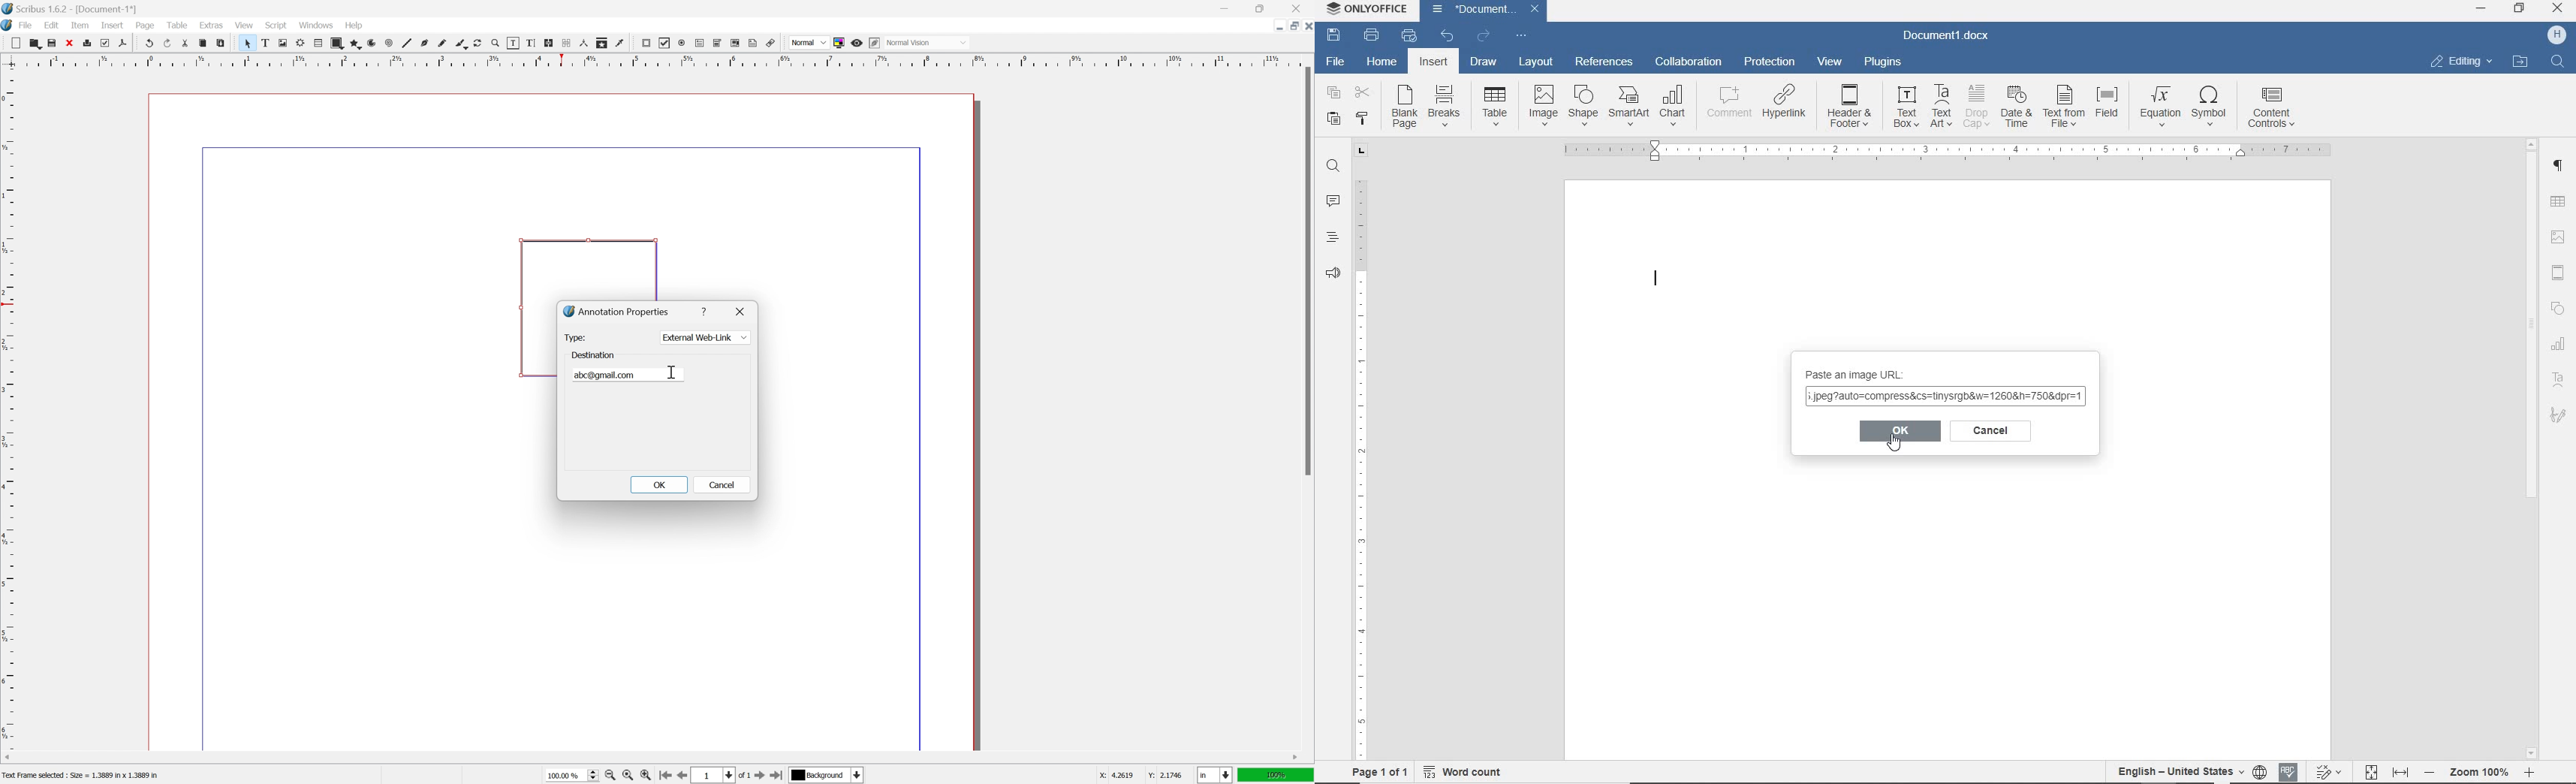  What do you see at coordinates (87, 42) in the screenshot?
I see `print` at bounding box center [87, 42].